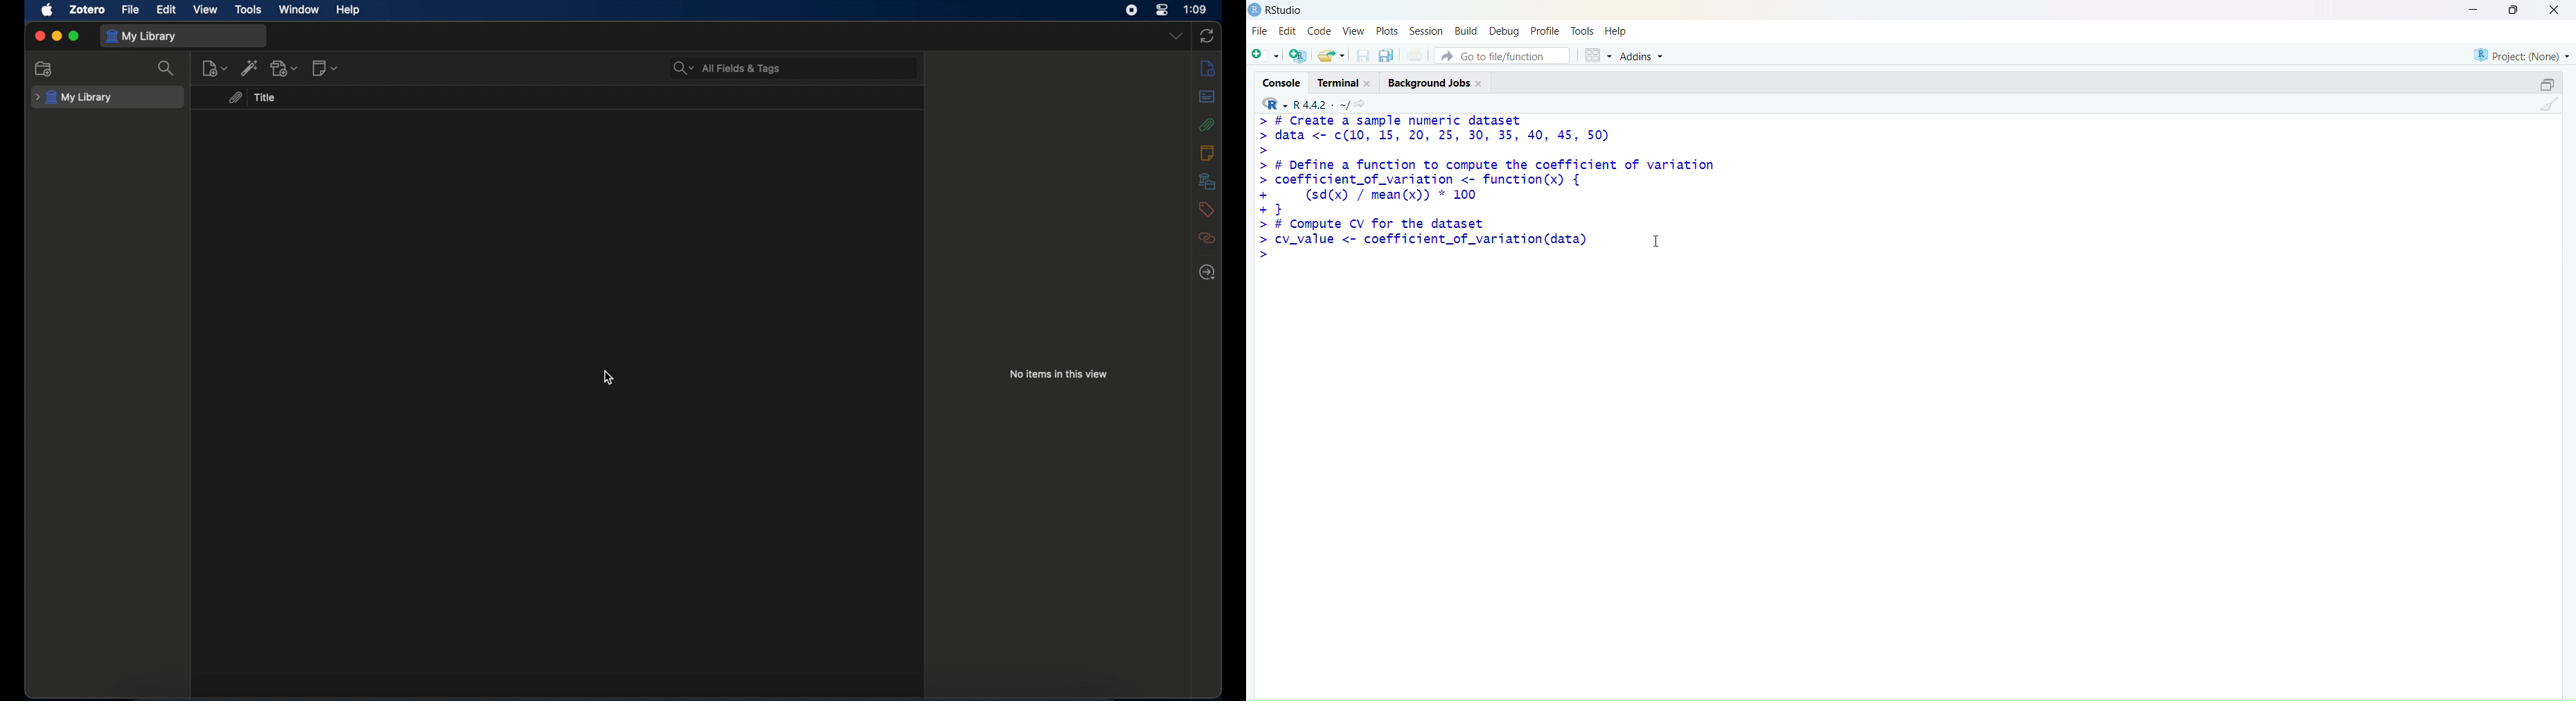 The height and width of the screenshot is (728, 2576). I want to click on RStudio, so click(1286, 10).